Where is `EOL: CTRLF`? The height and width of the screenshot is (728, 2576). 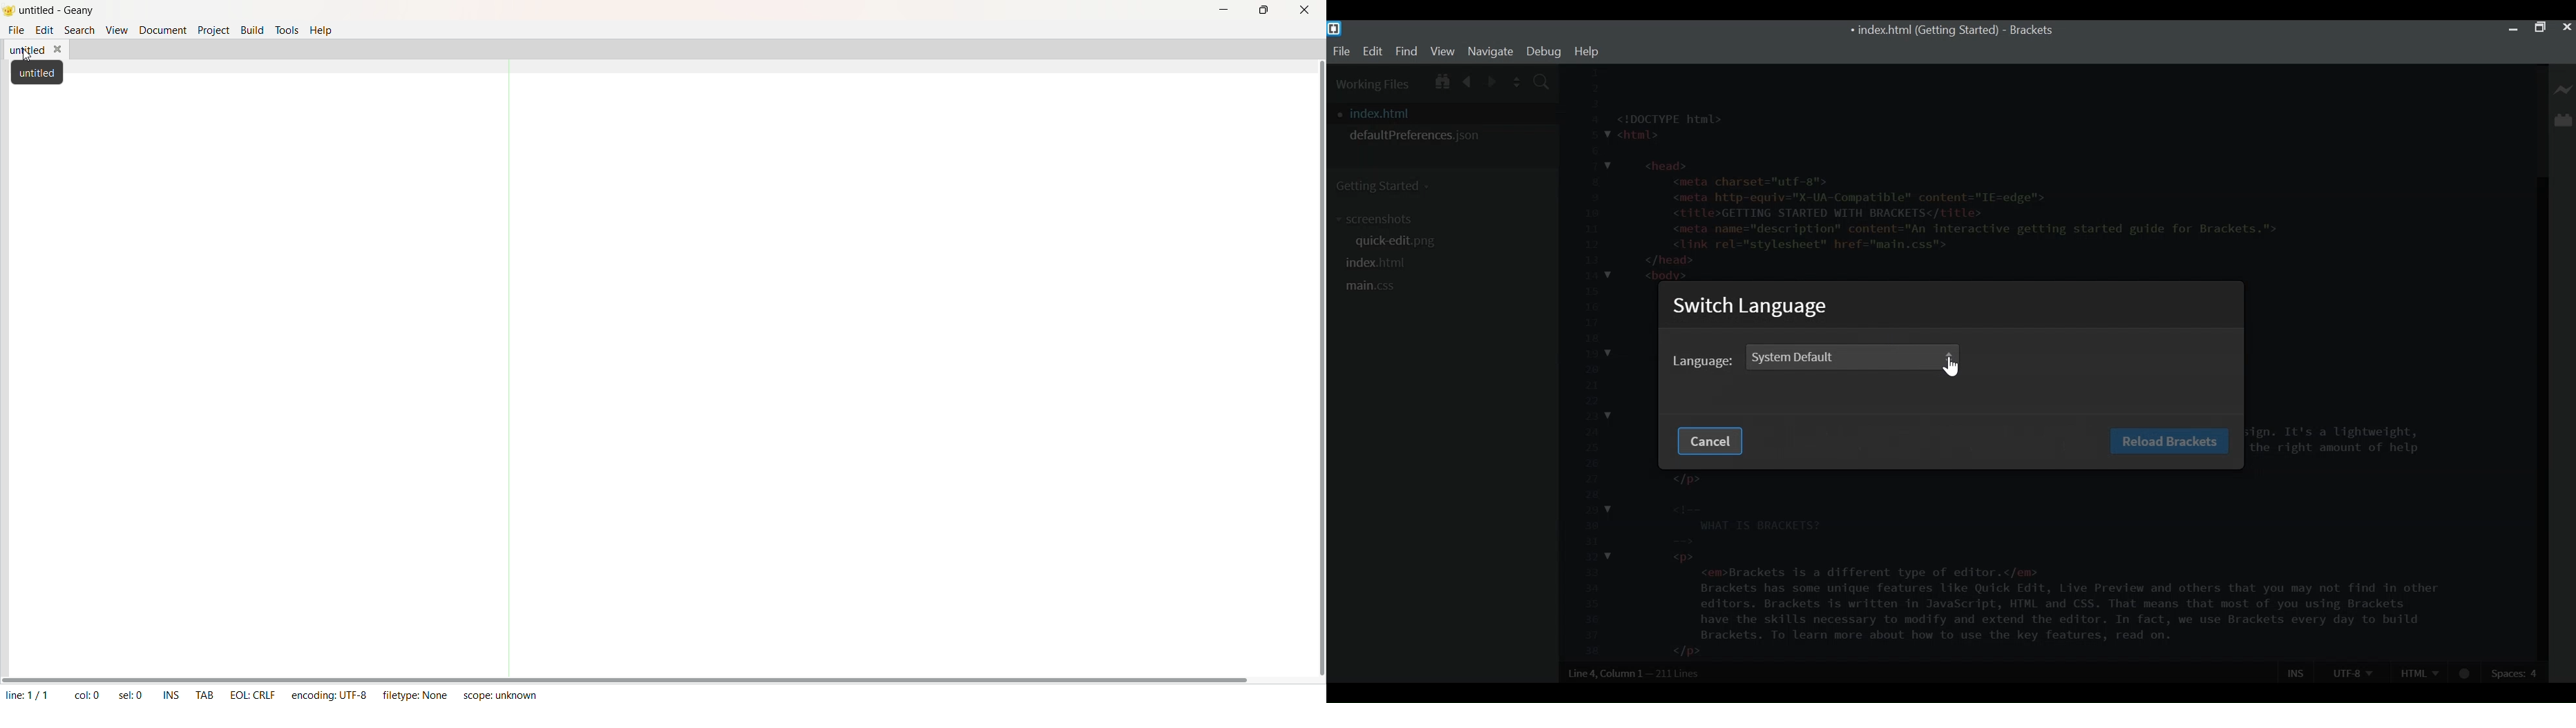
EOL: CTRLF is located at coordinates (256, 693).